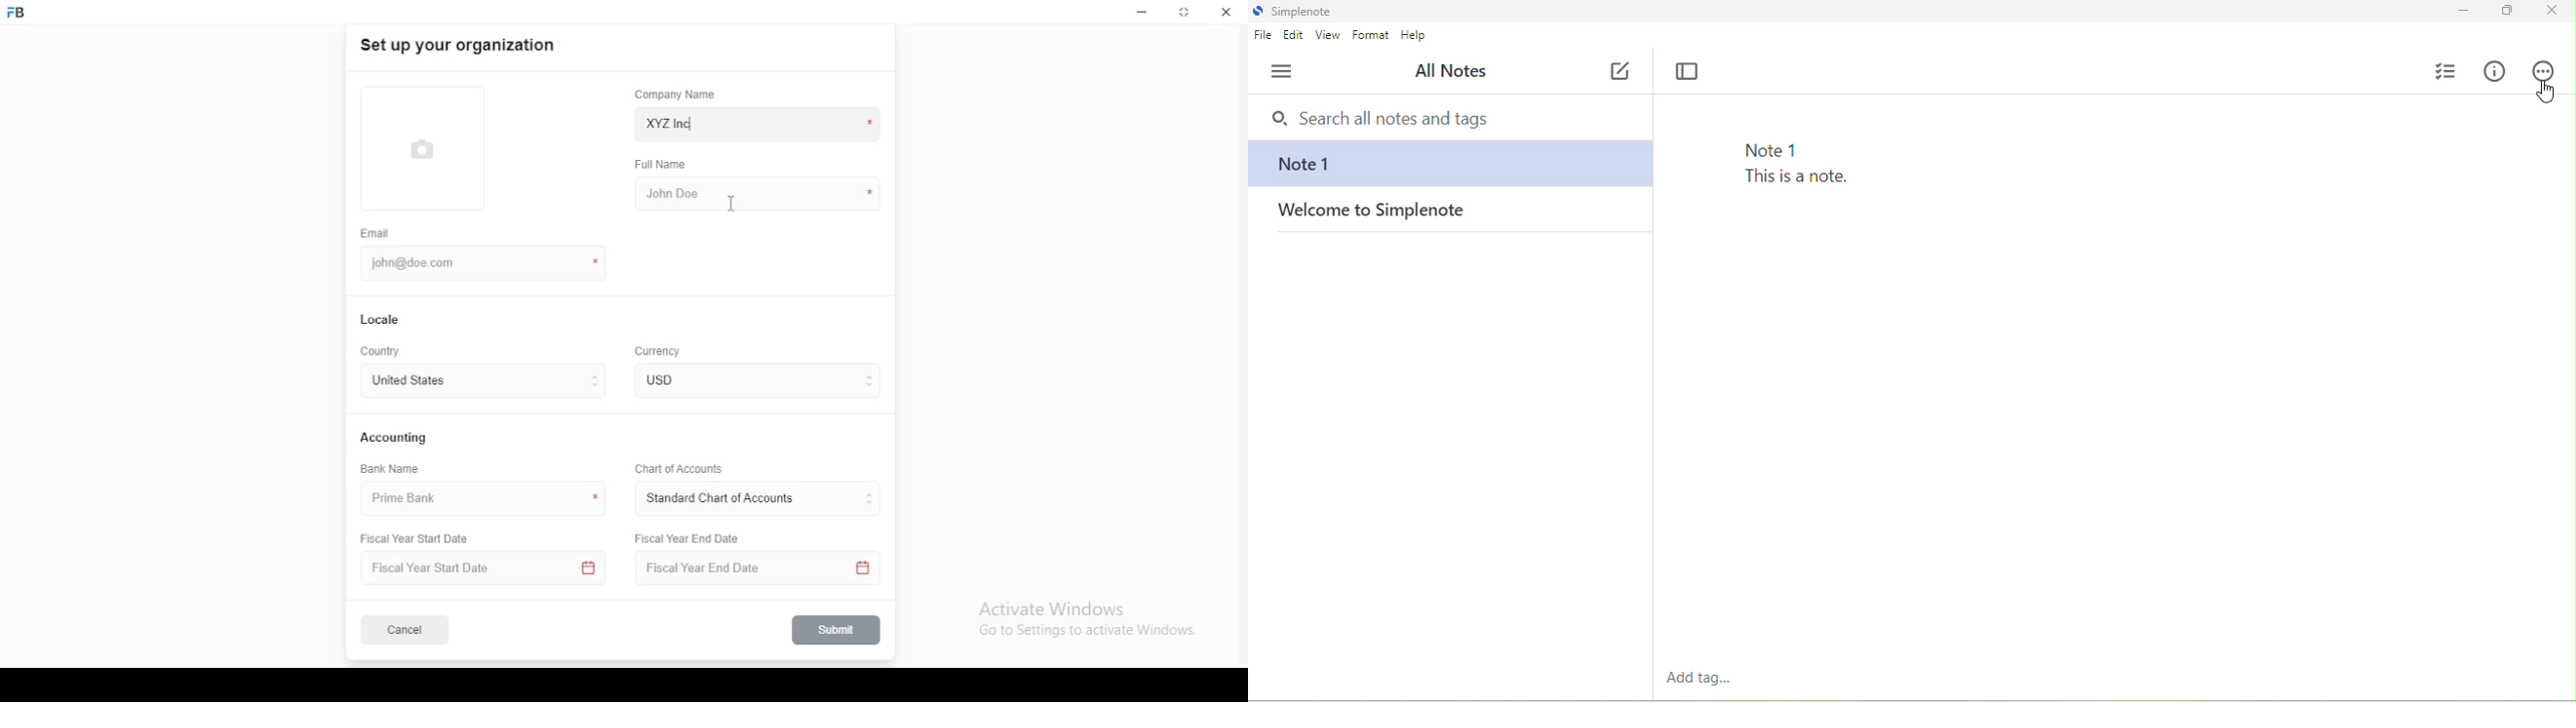 The height and width of the screenshot is (728, 2576). Describe the element at coordinates (1295, 36) in the screenshot. I see `edit` at that location.